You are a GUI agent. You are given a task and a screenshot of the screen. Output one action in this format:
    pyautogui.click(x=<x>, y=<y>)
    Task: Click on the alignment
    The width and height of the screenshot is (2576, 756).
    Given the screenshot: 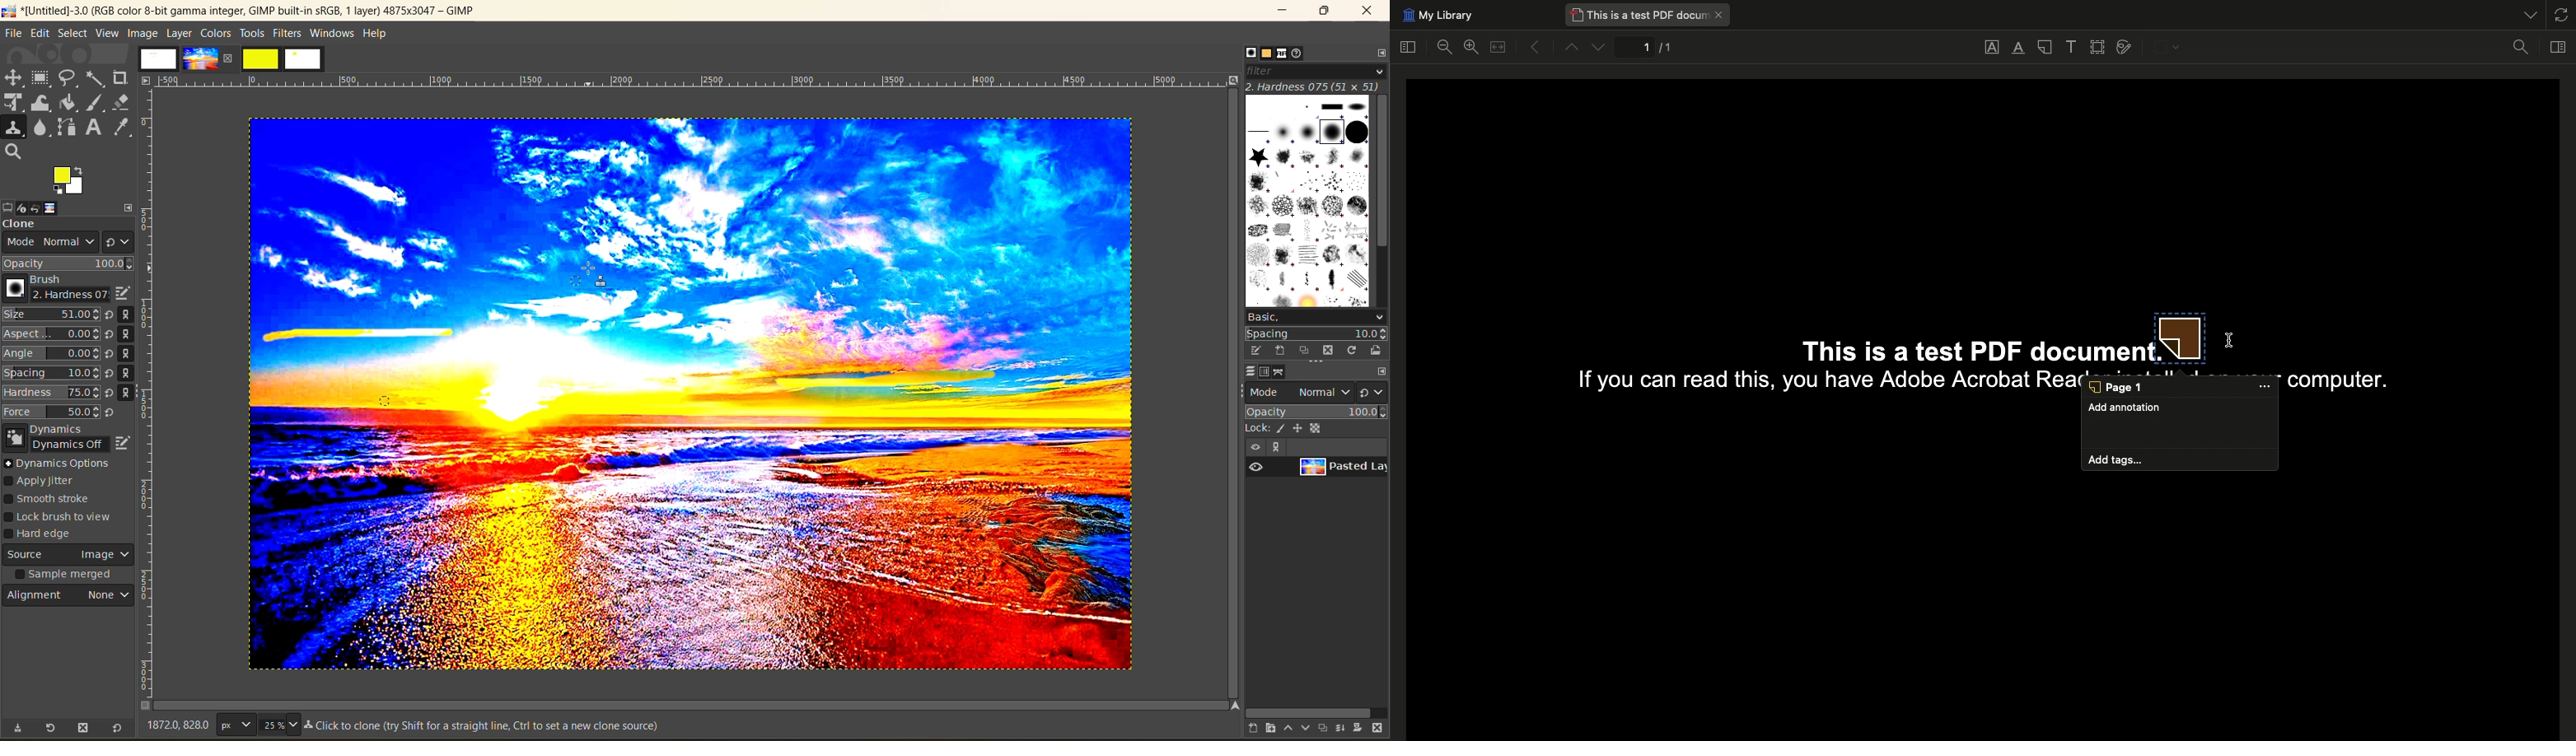 What is the action you would take?
    pyautogui.click(x=70, y=598)
    